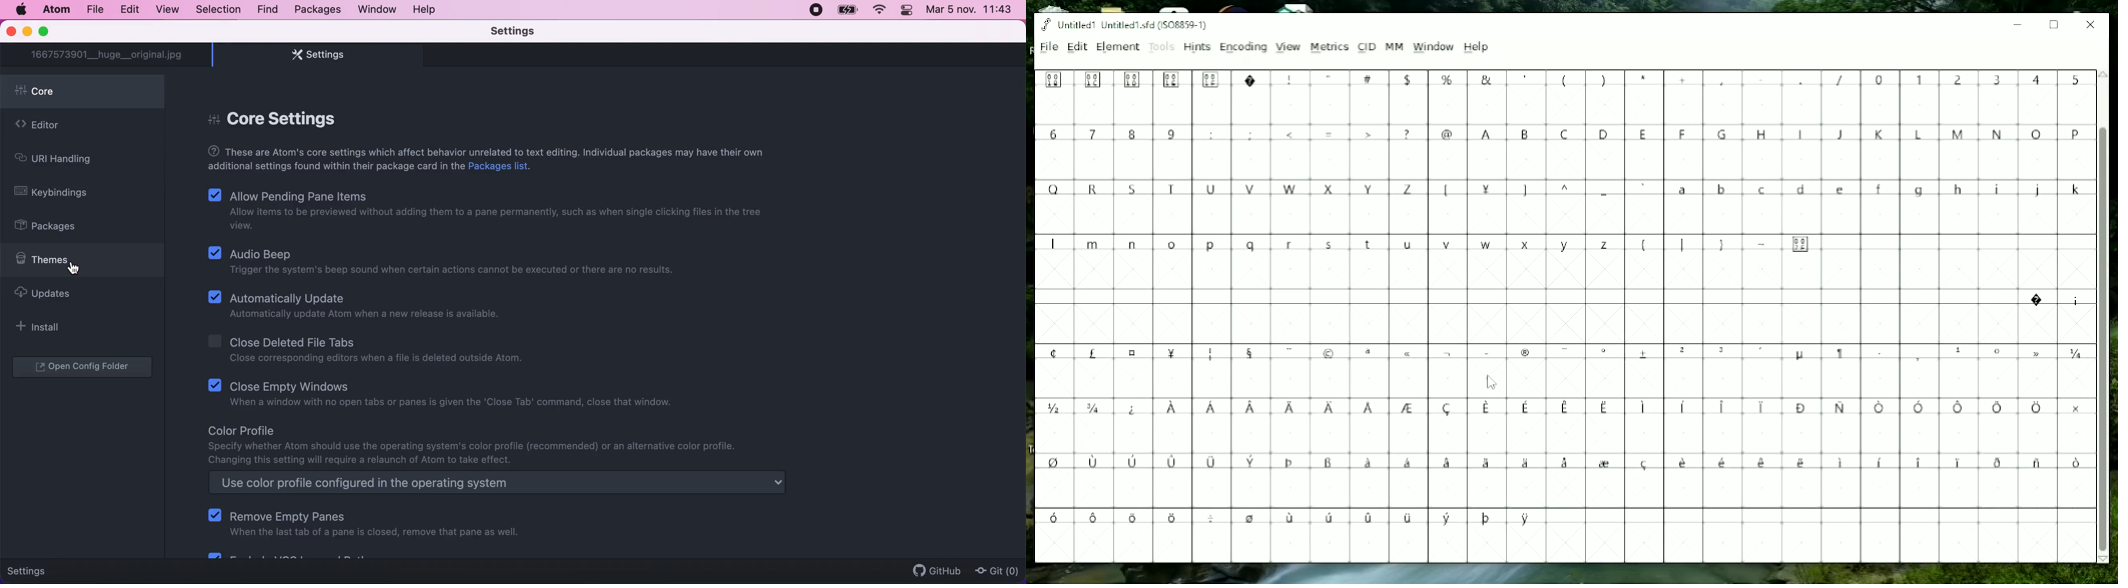 The width and height of the screenshot is (2128, 588). I want to click on Element, so click(1117, 47).